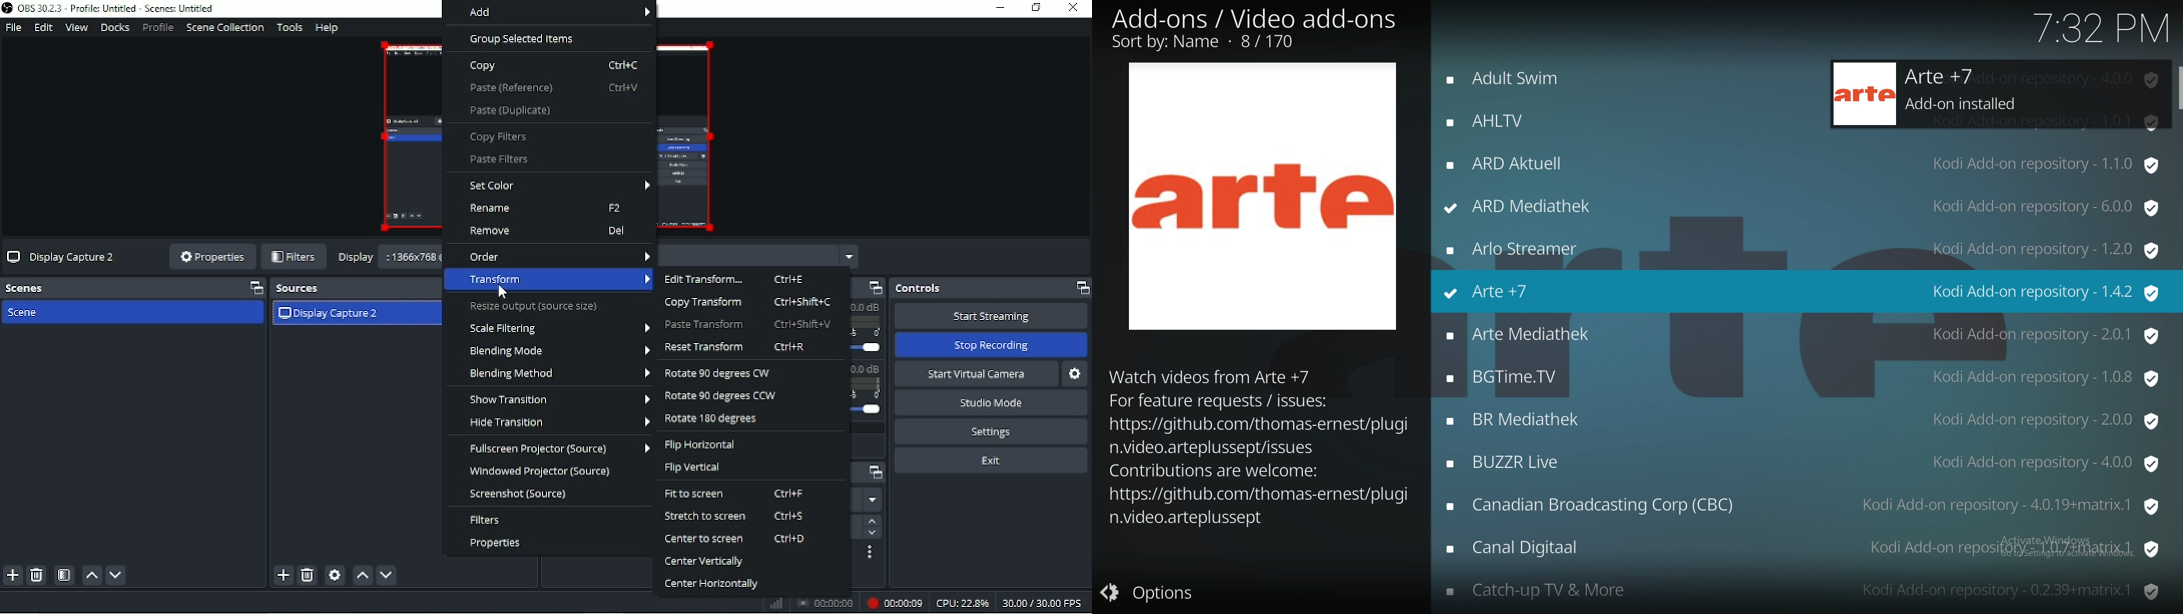 The width and height of the screenshot is (2184, 616). I want to click on Start virtual camera, so click(977, 374).